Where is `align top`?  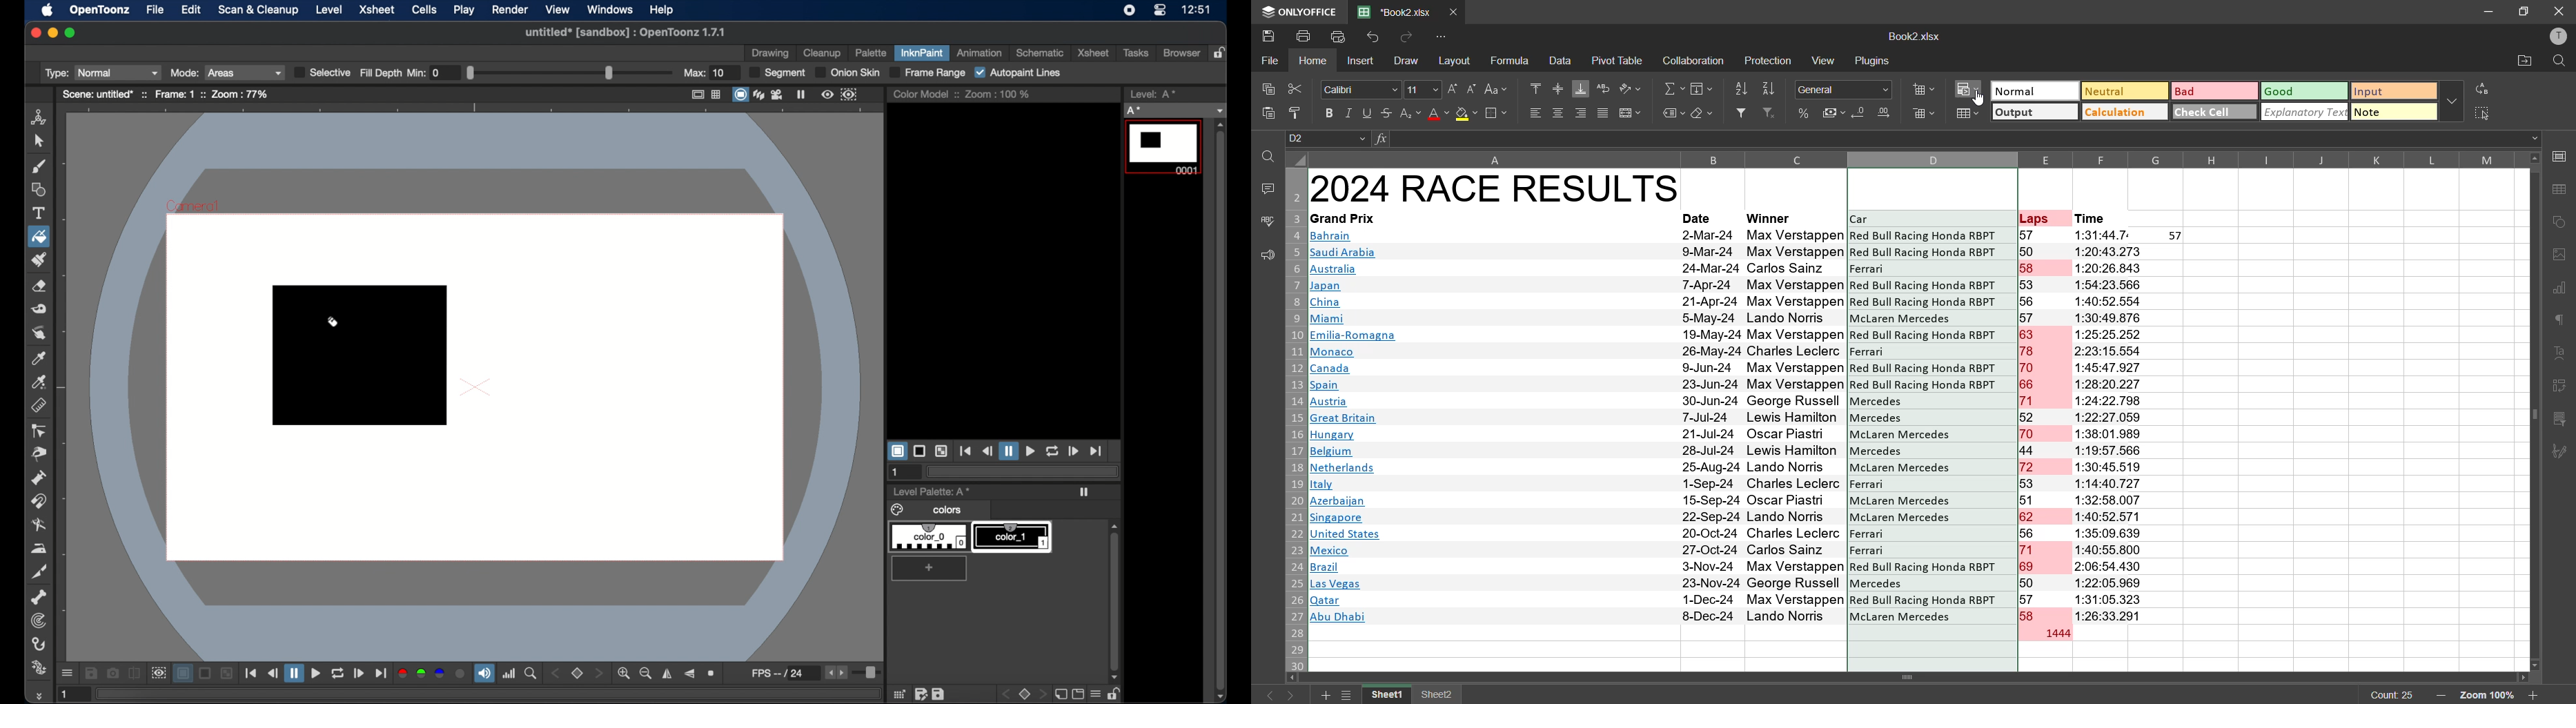 align top is located at coordinates (1535, 87).